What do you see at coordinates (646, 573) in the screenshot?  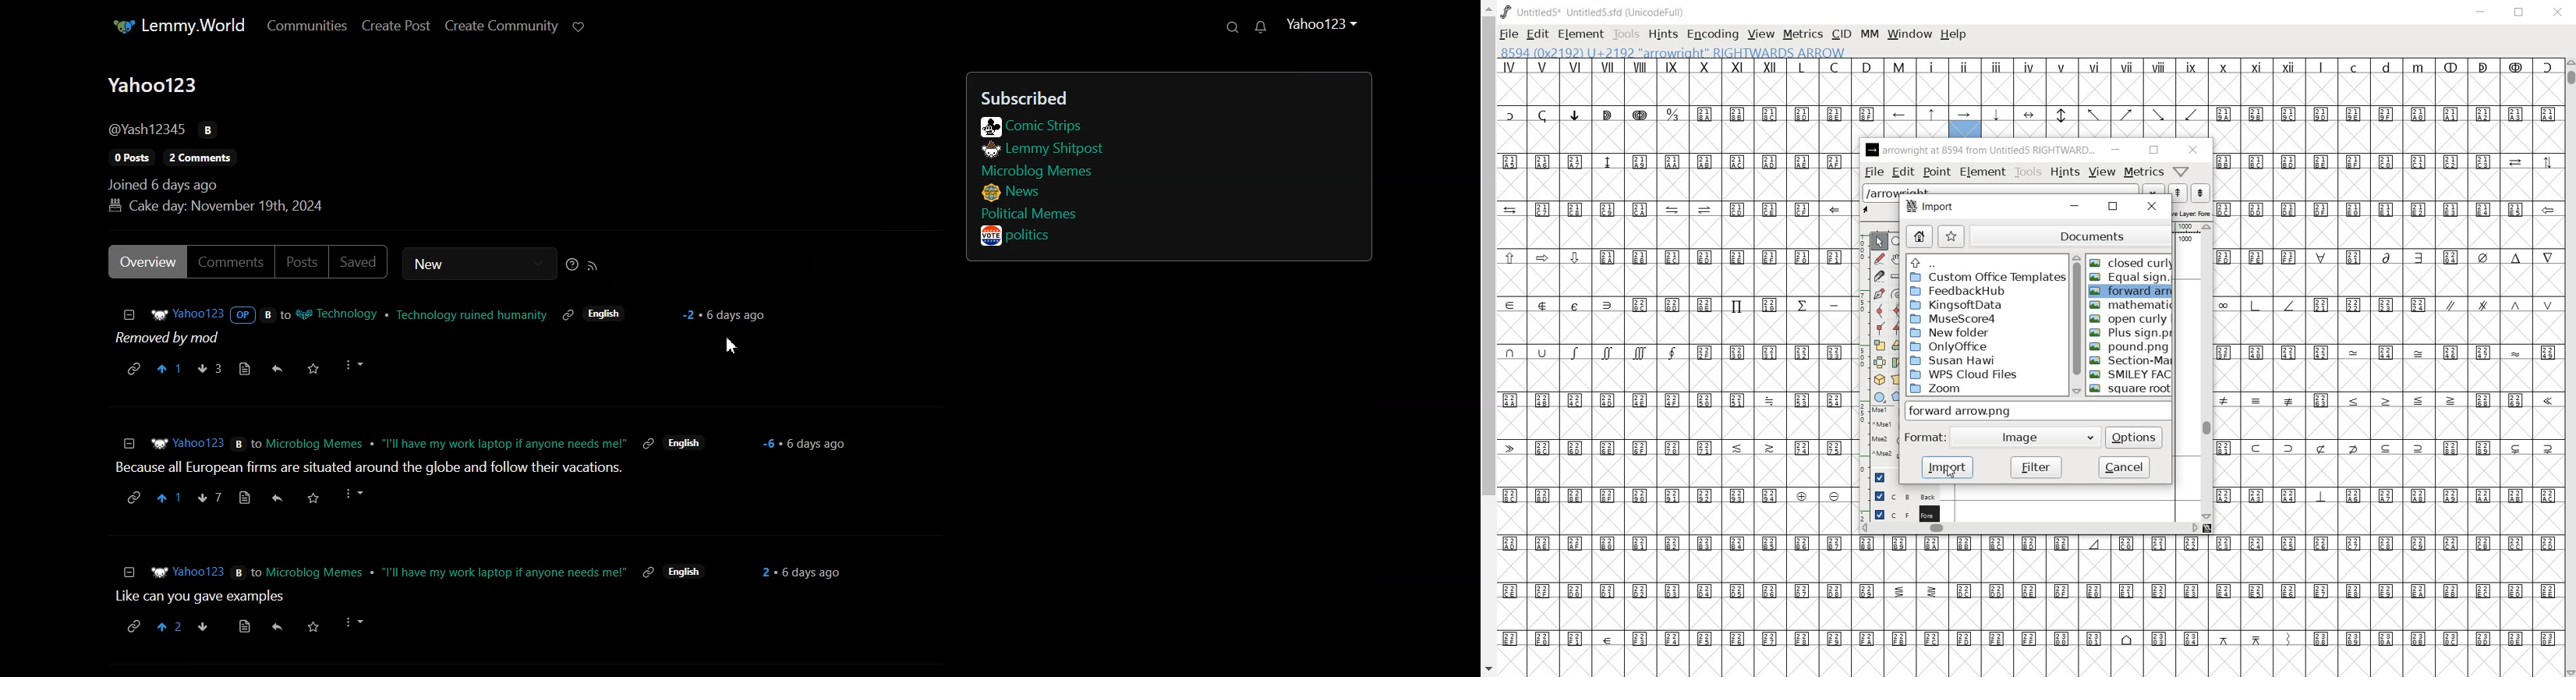 I see `ne ne` at bounding box center [646, 573].